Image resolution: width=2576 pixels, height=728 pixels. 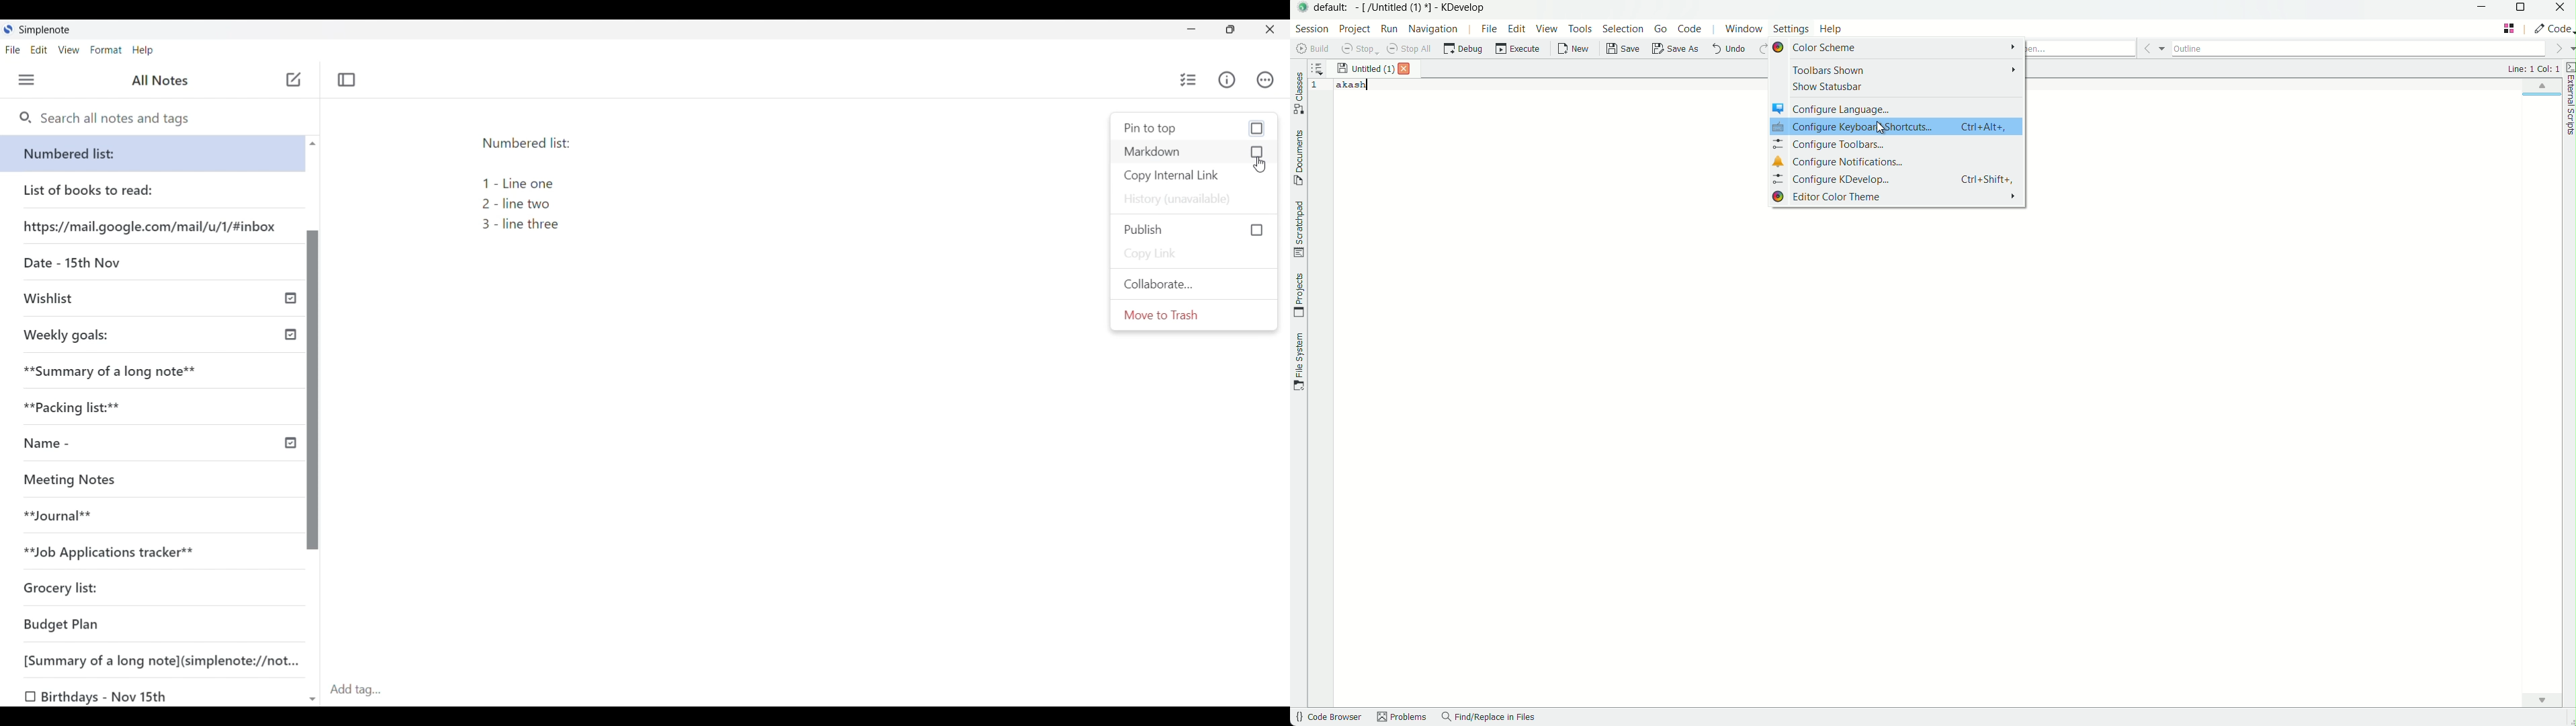 I want to click on checkbox, so click(x=1255, y=153).